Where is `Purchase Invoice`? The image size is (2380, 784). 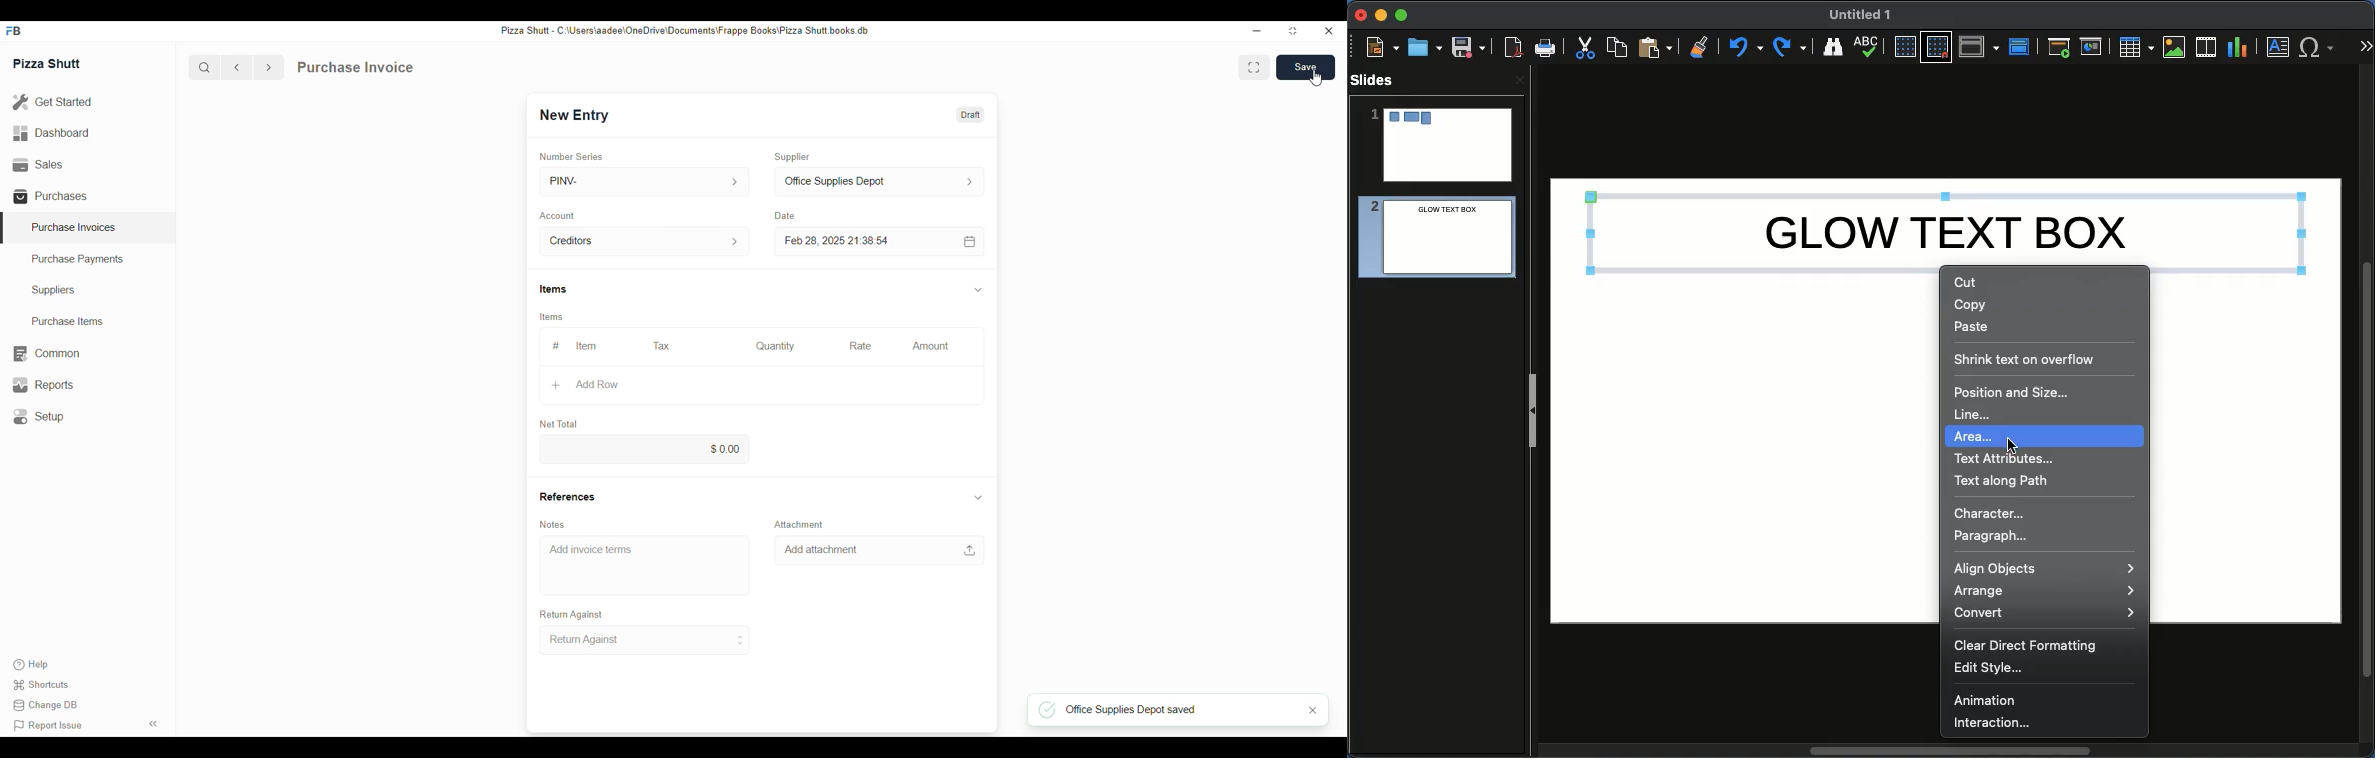
Purchase Invoice is located at coordinates (356, 67).